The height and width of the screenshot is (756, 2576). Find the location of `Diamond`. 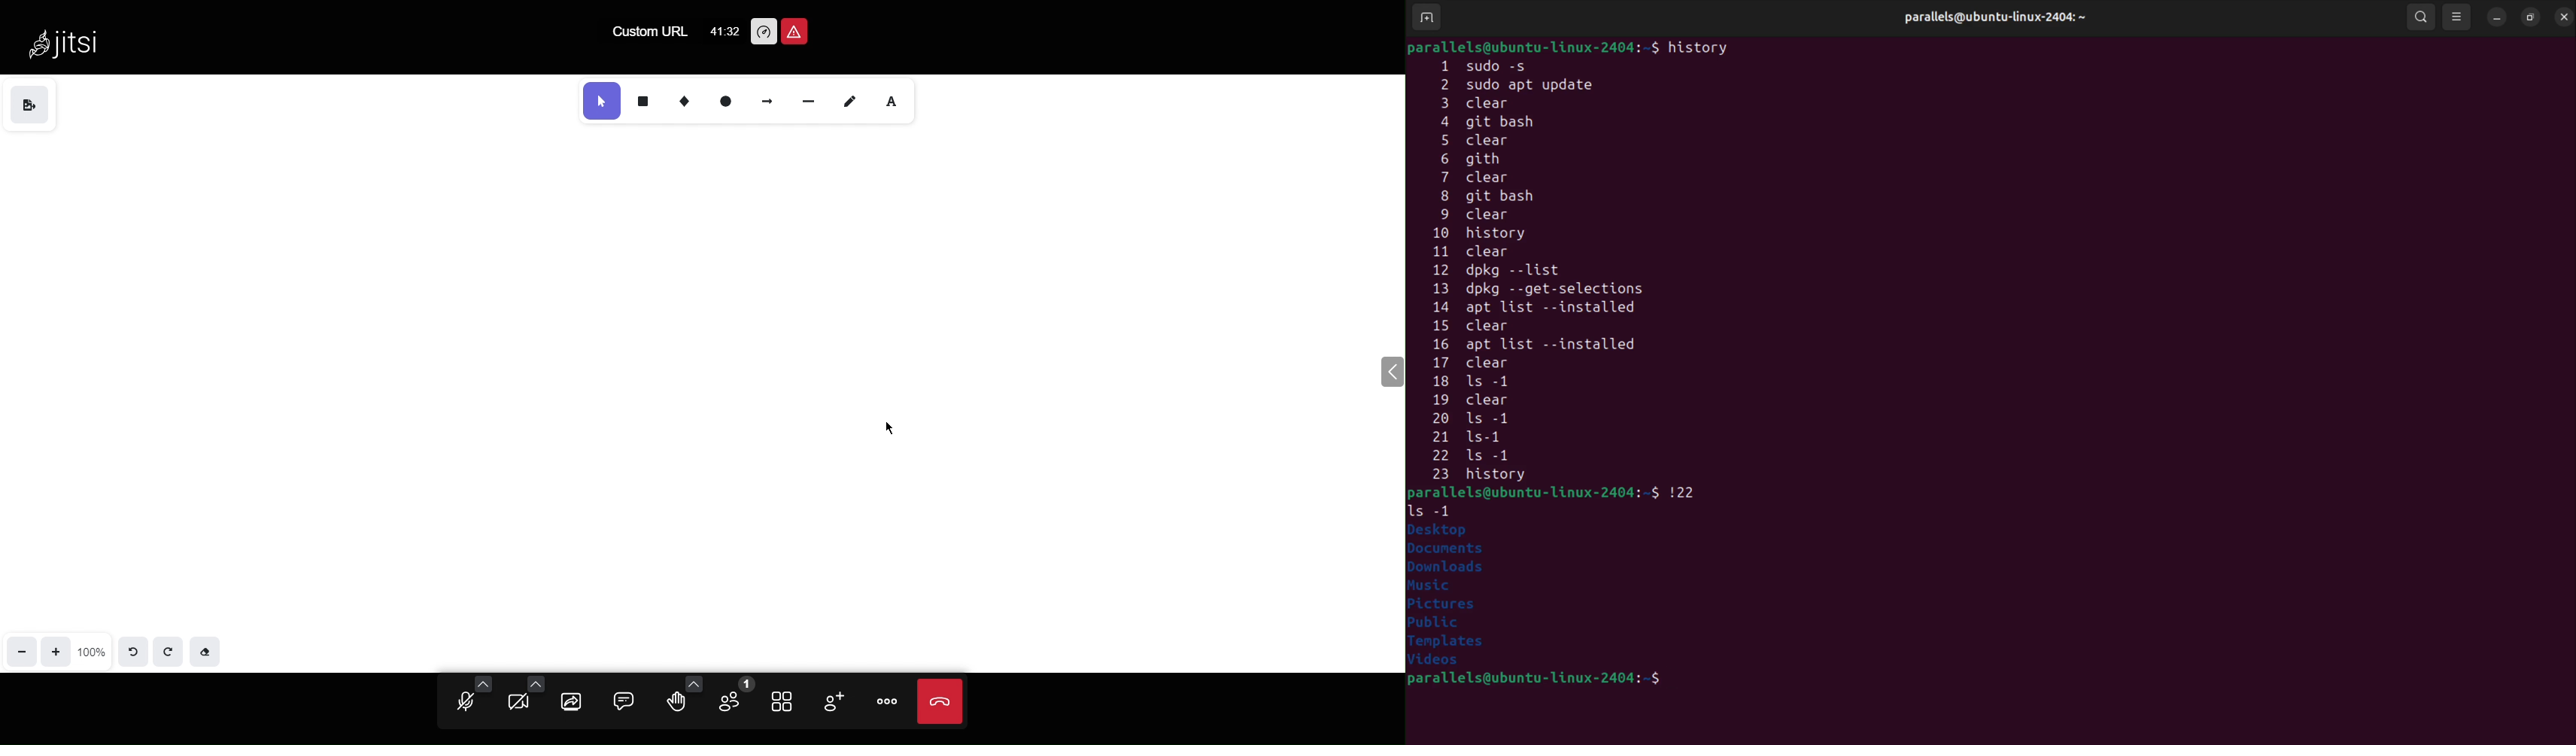

Diamond is located at coordinates (684, 101).